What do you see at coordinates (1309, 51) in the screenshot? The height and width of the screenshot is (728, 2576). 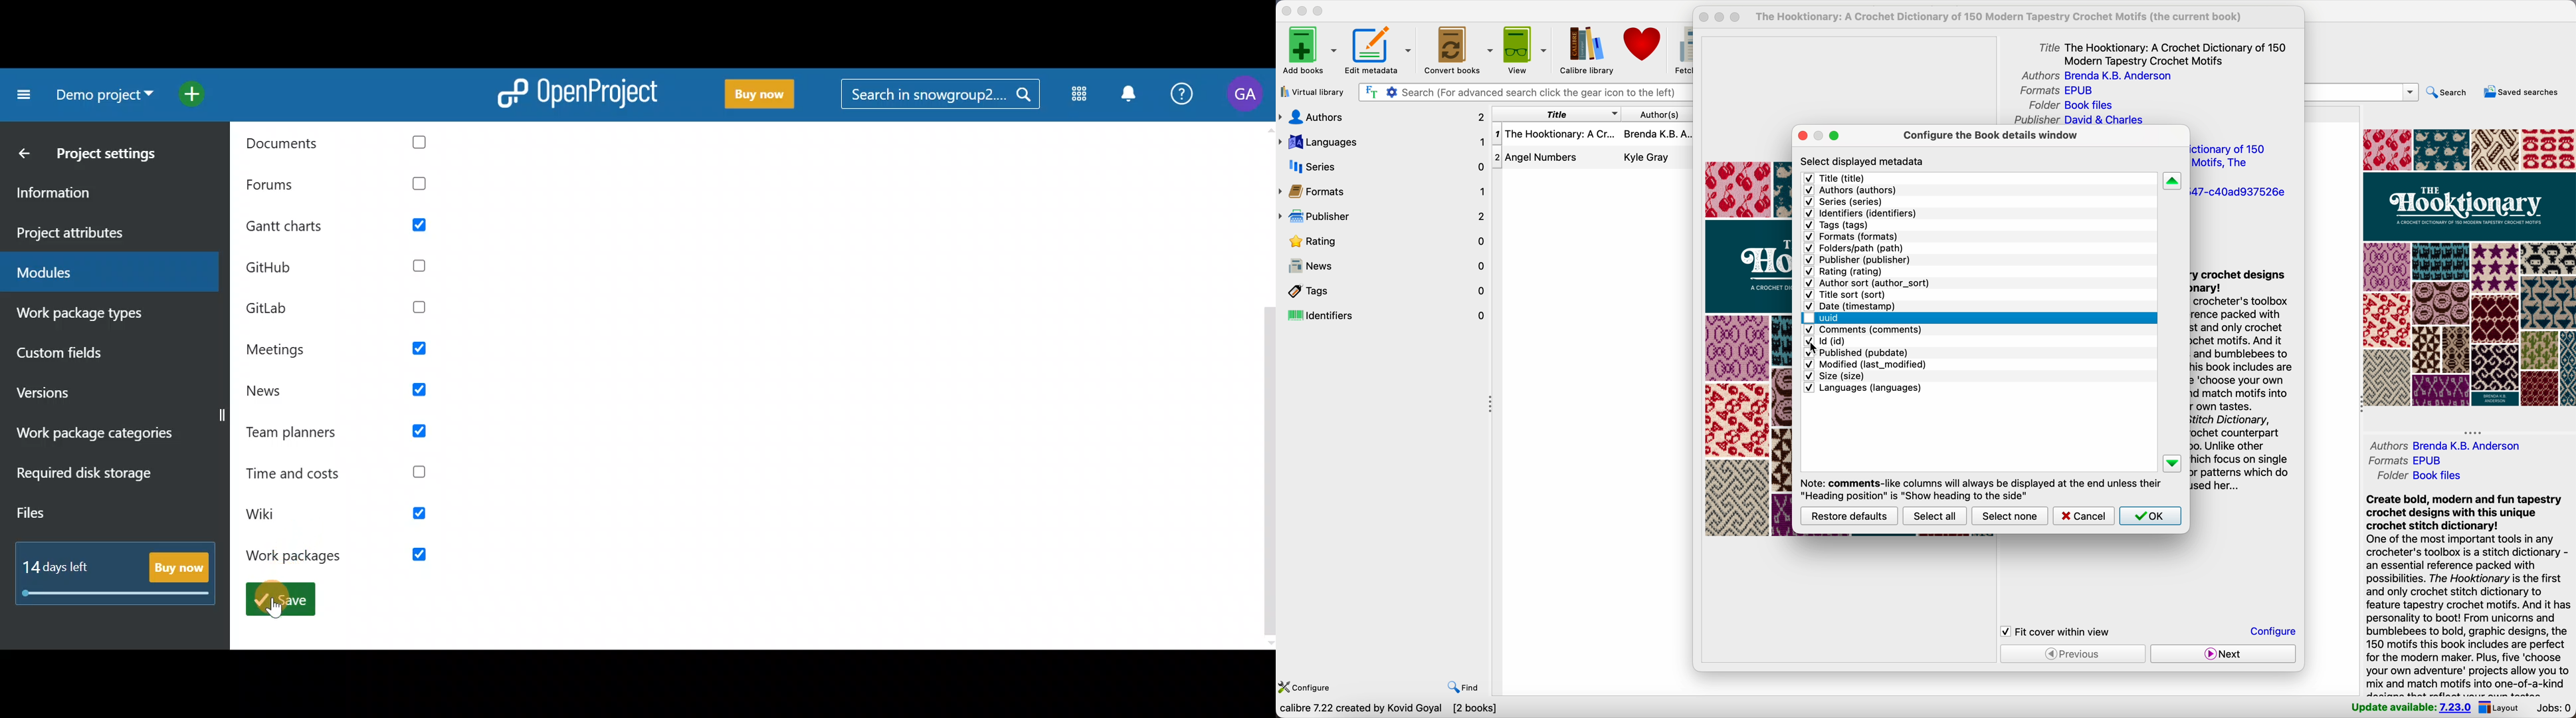 I see `add books` at bounding box center [1309, 51].